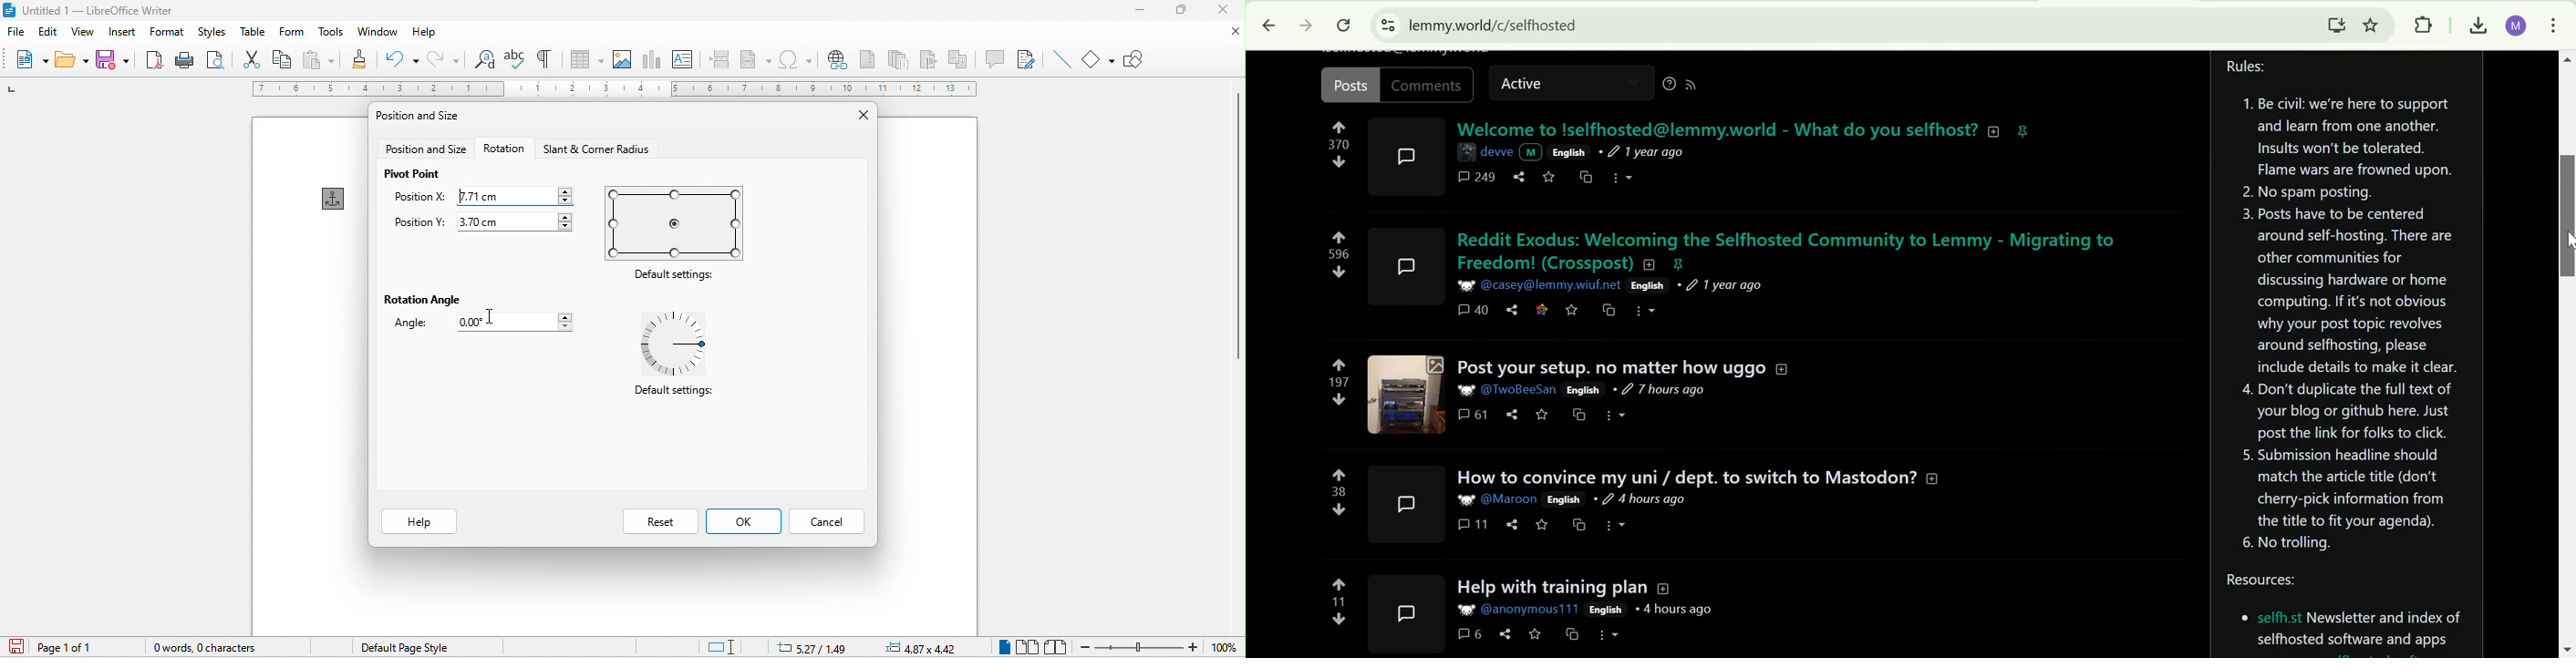  What do you see at coordinates (1341, 364) in the screenshot?
I see `upvote` at bounding box center [1341, 364].